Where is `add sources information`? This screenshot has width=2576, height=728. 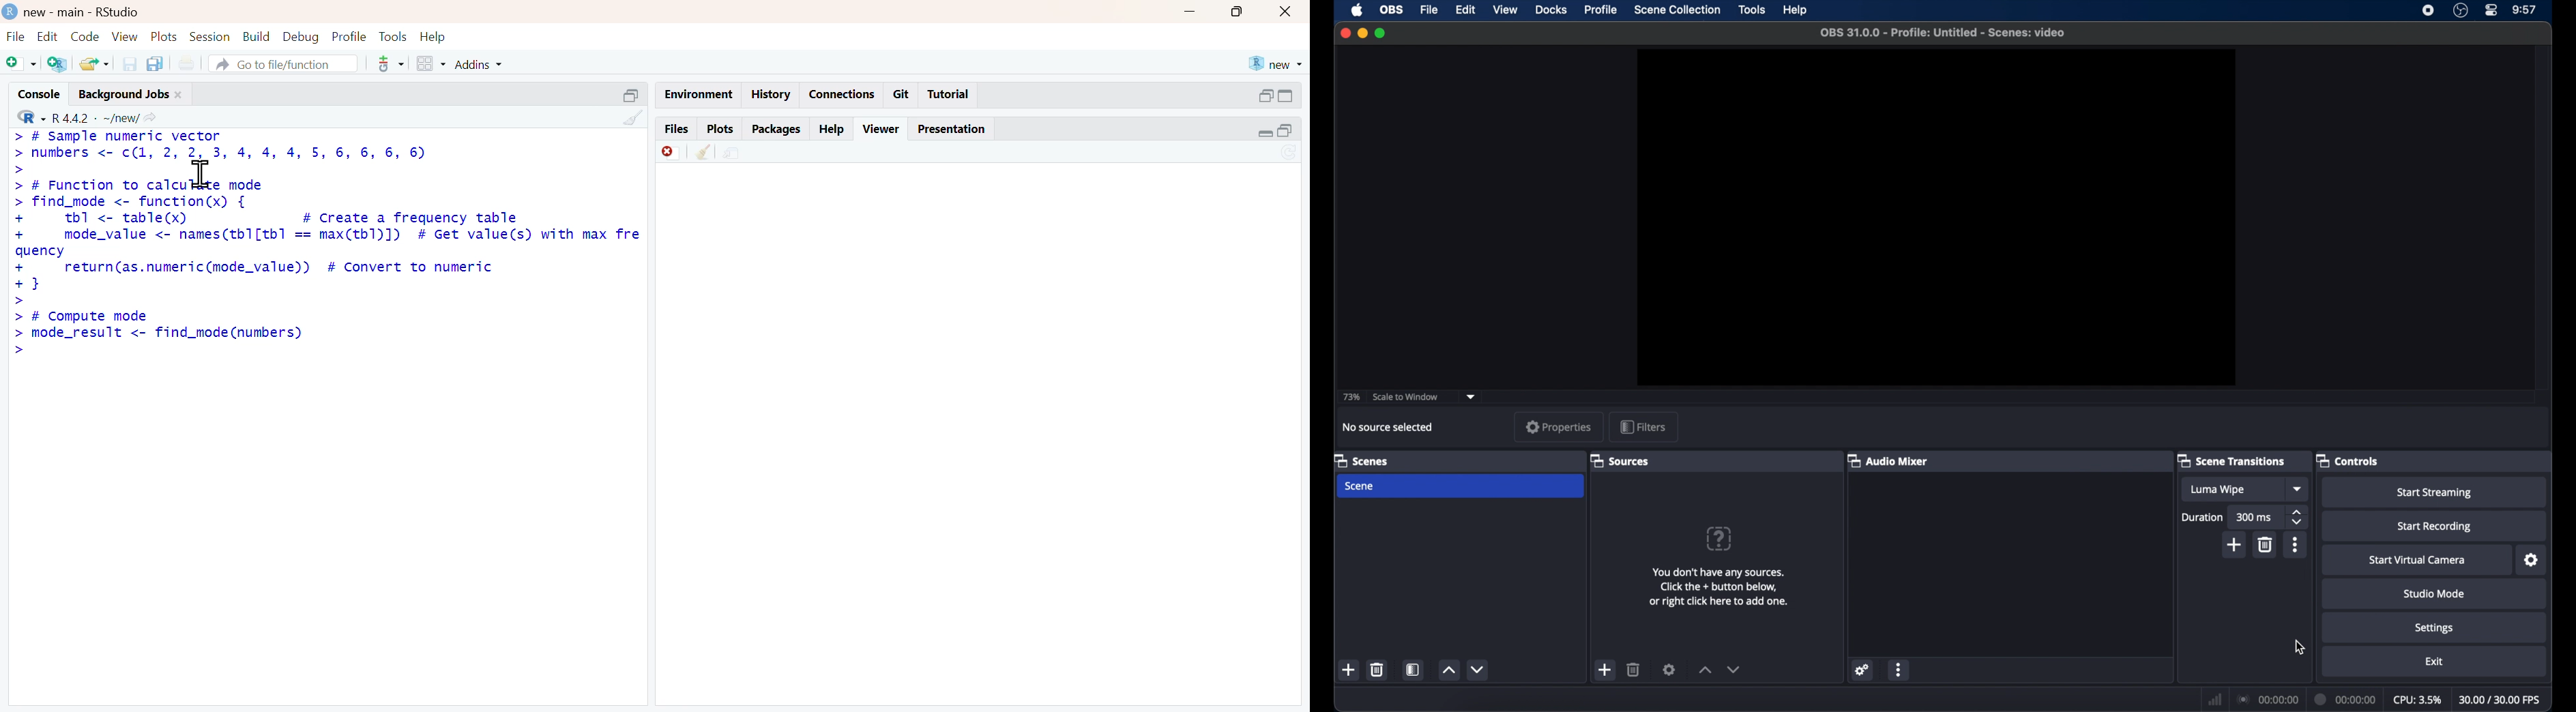 add sources information is located at coordinates (1721, 587).